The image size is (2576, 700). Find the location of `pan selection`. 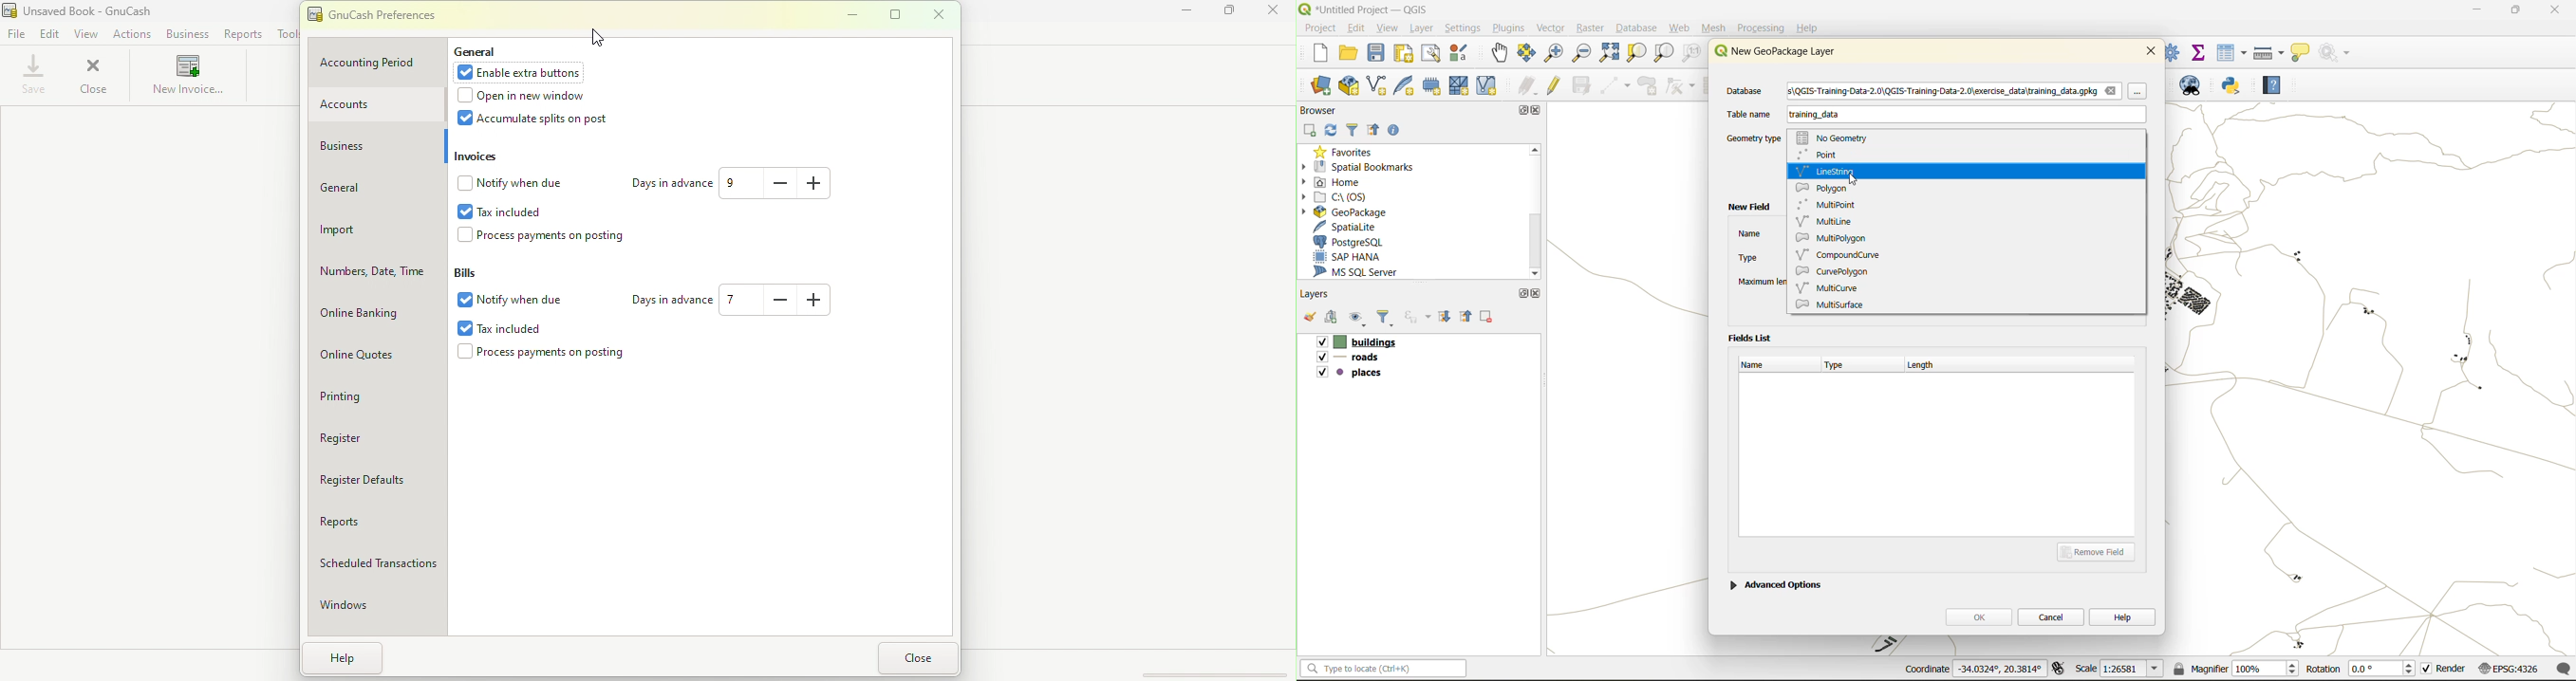

pan selection is located at coordinates (1527, 53).